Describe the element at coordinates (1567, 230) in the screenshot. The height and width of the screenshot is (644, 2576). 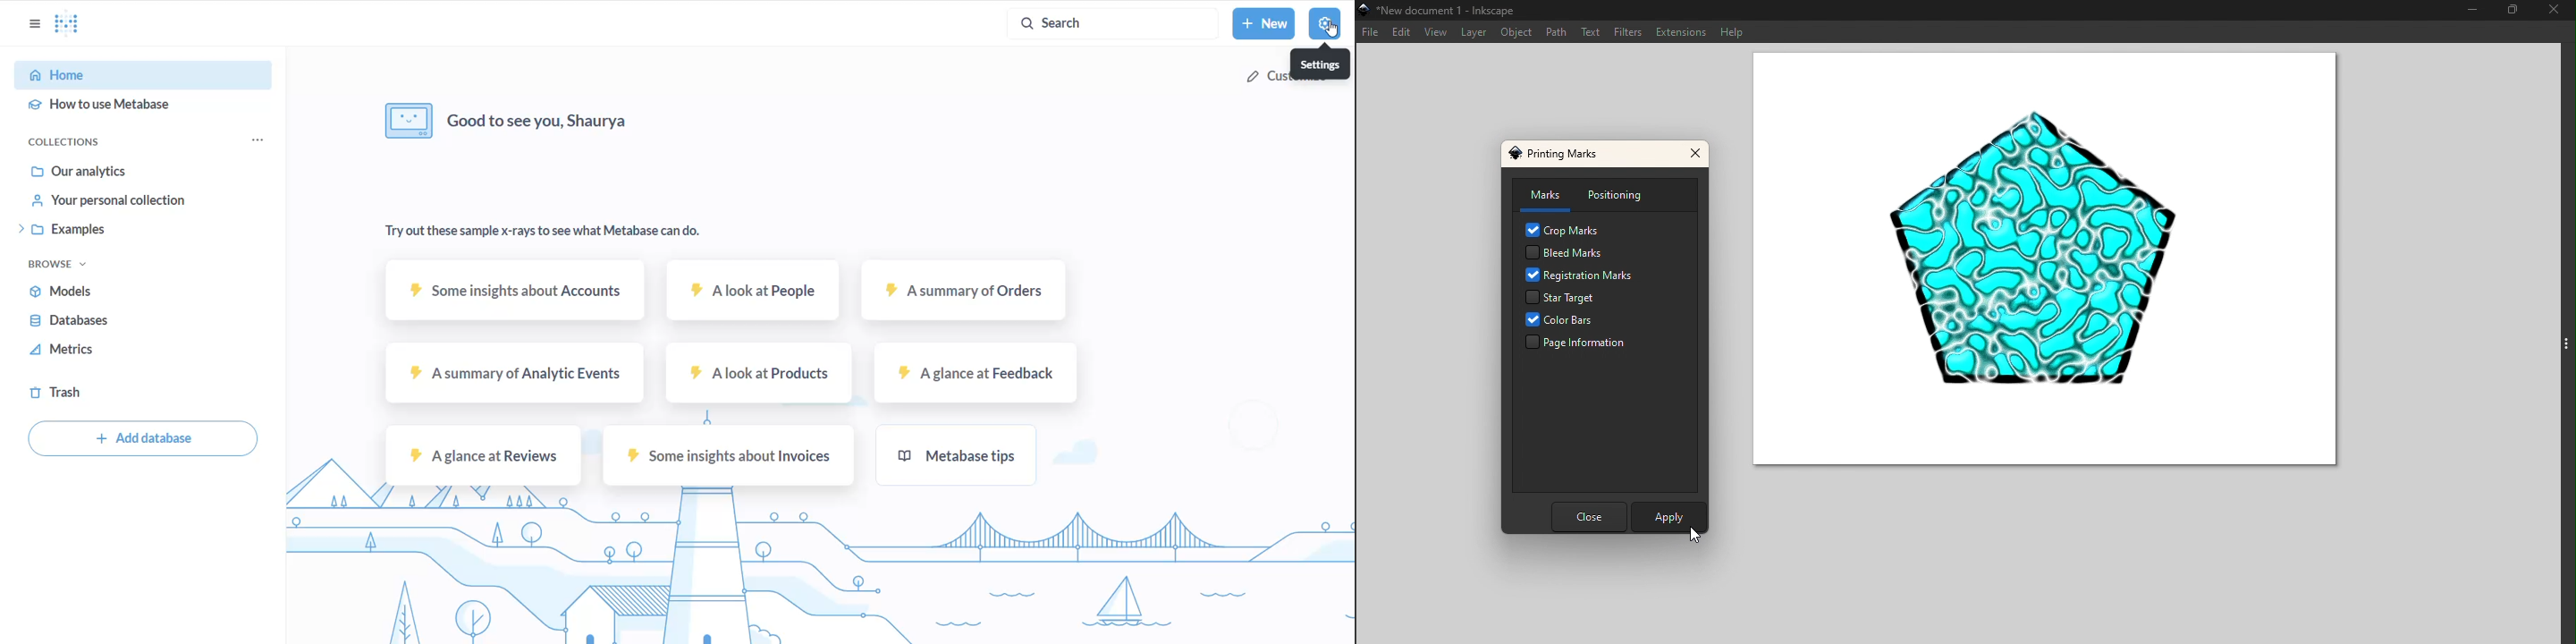
I see `Crop Marks` at that location.